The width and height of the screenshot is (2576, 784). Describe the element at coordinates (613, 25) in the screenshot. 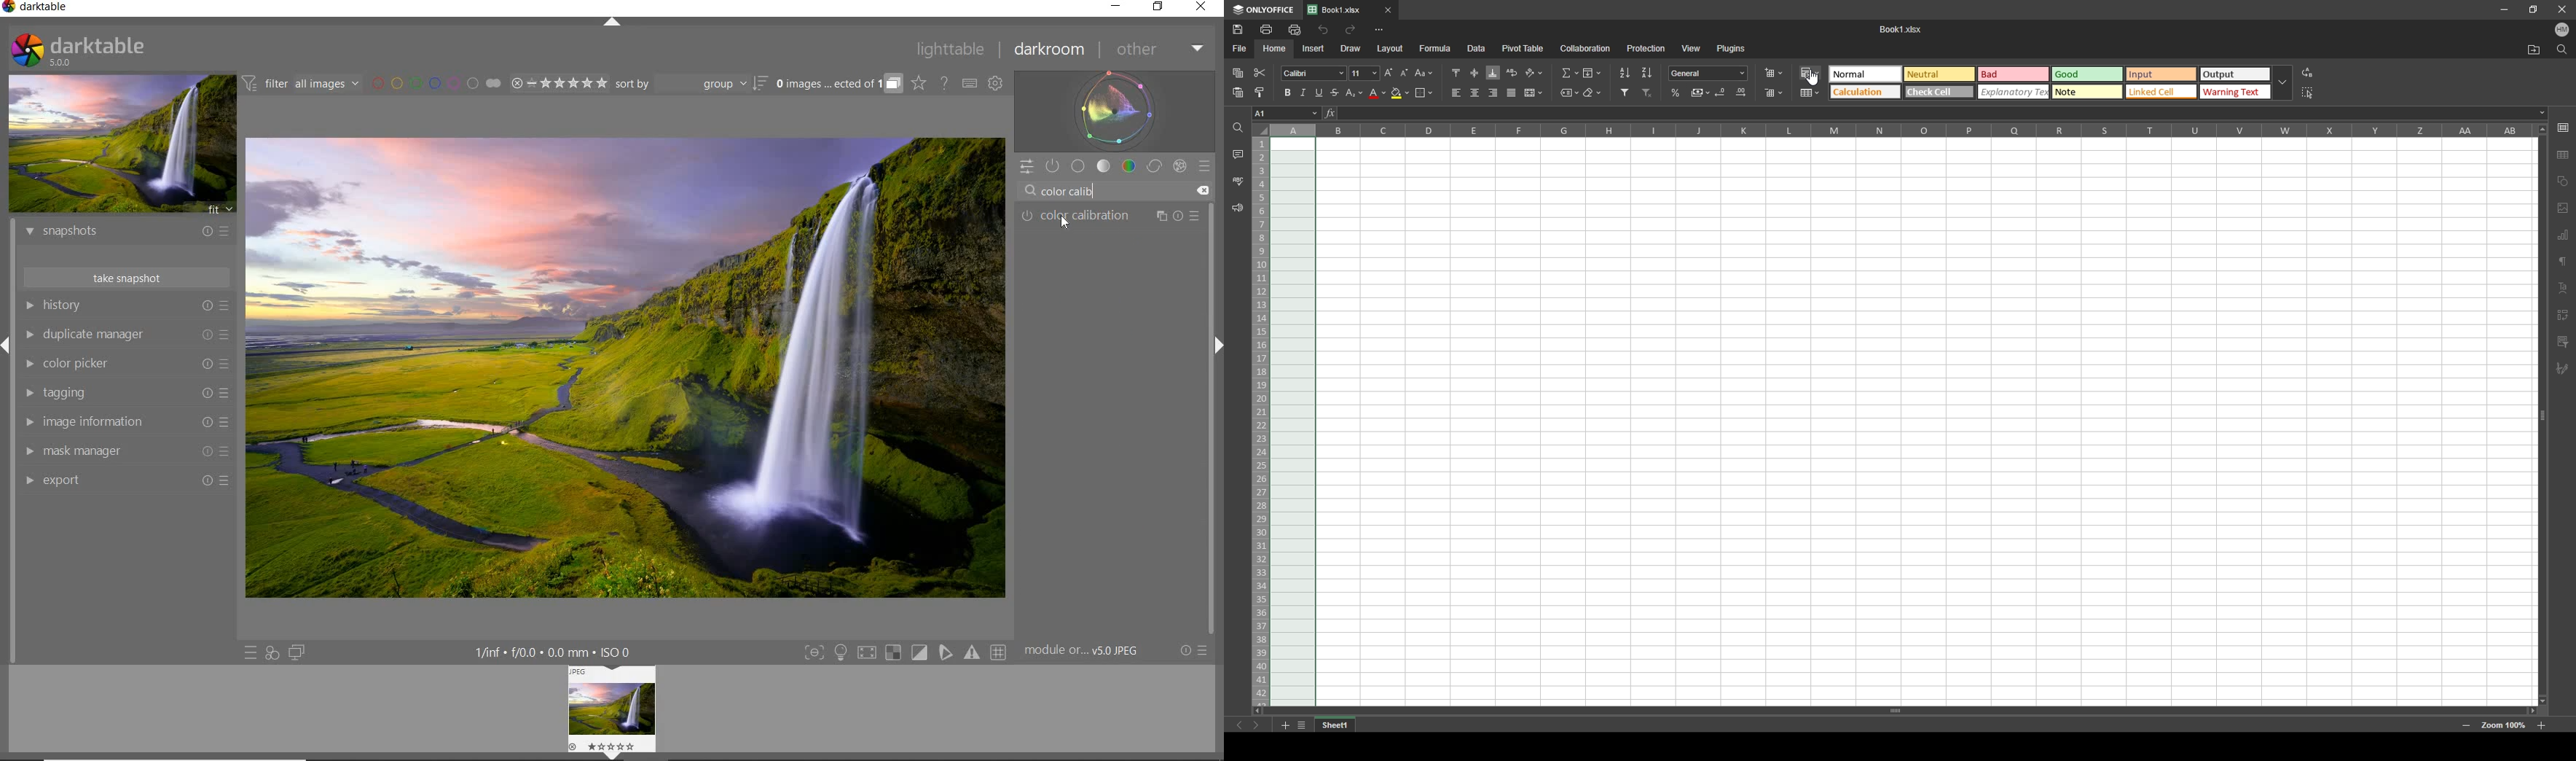

I see `EXPAND/COLLAPSE` at that location.